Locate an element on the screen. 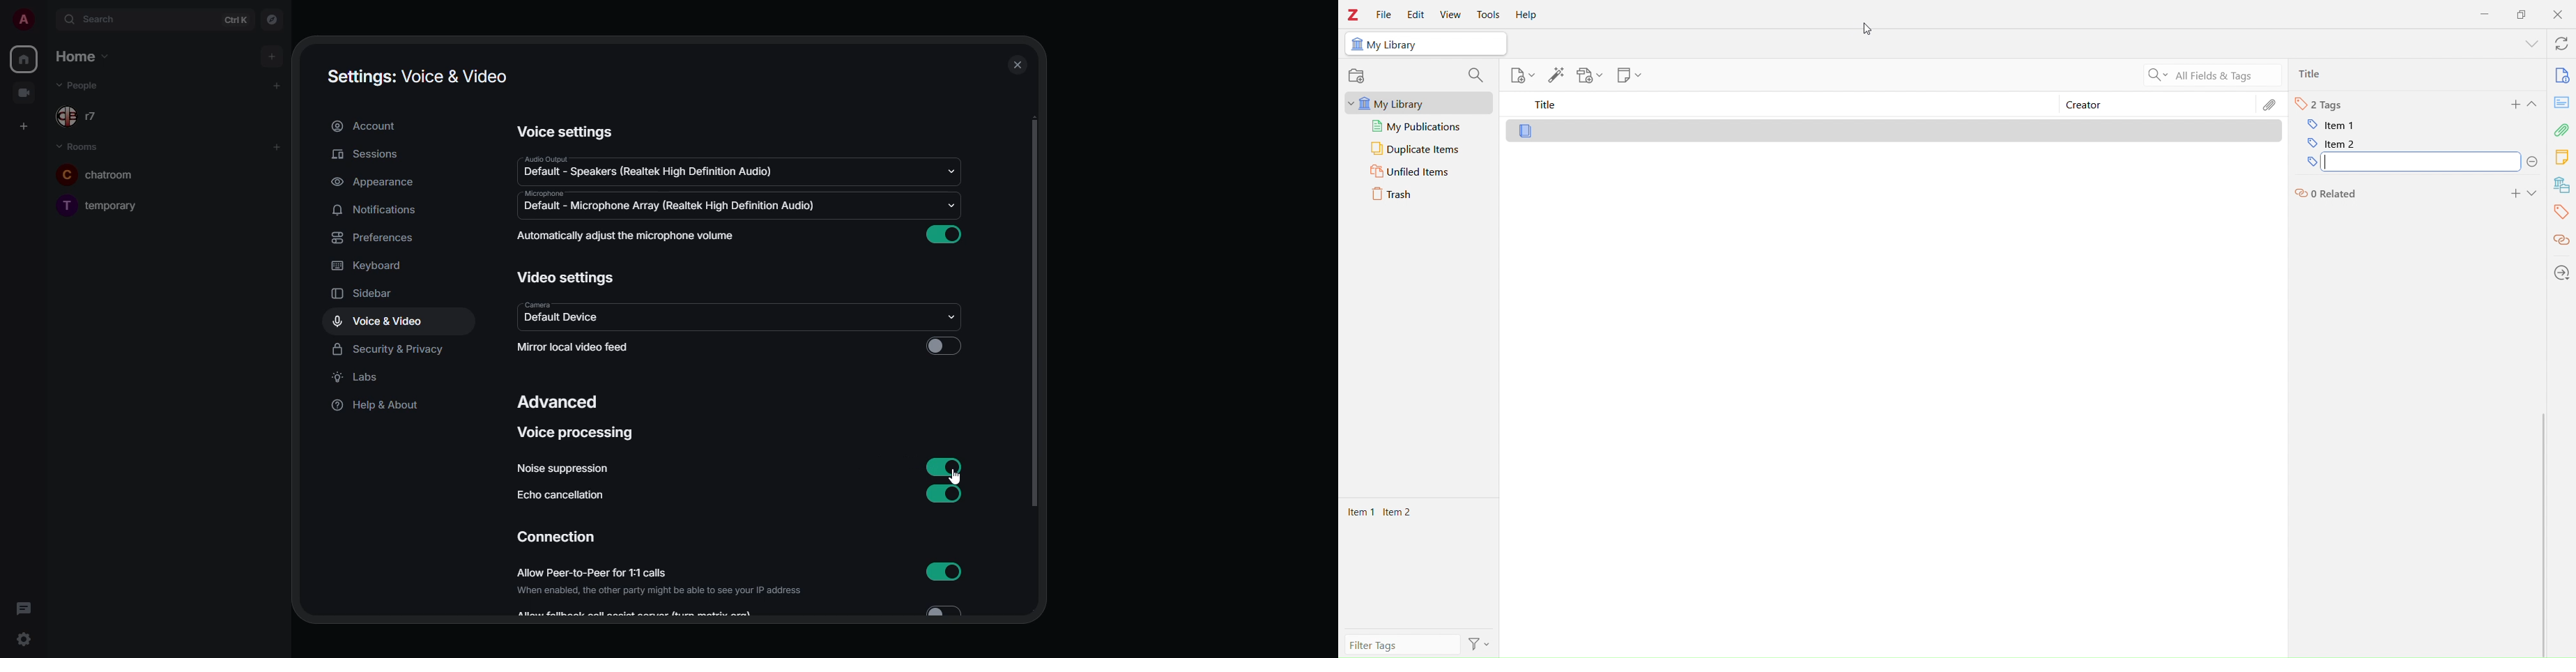 Image resolution: width=2576 pixels, height=672 pixels. drop down is located at coordinates (948, 206).